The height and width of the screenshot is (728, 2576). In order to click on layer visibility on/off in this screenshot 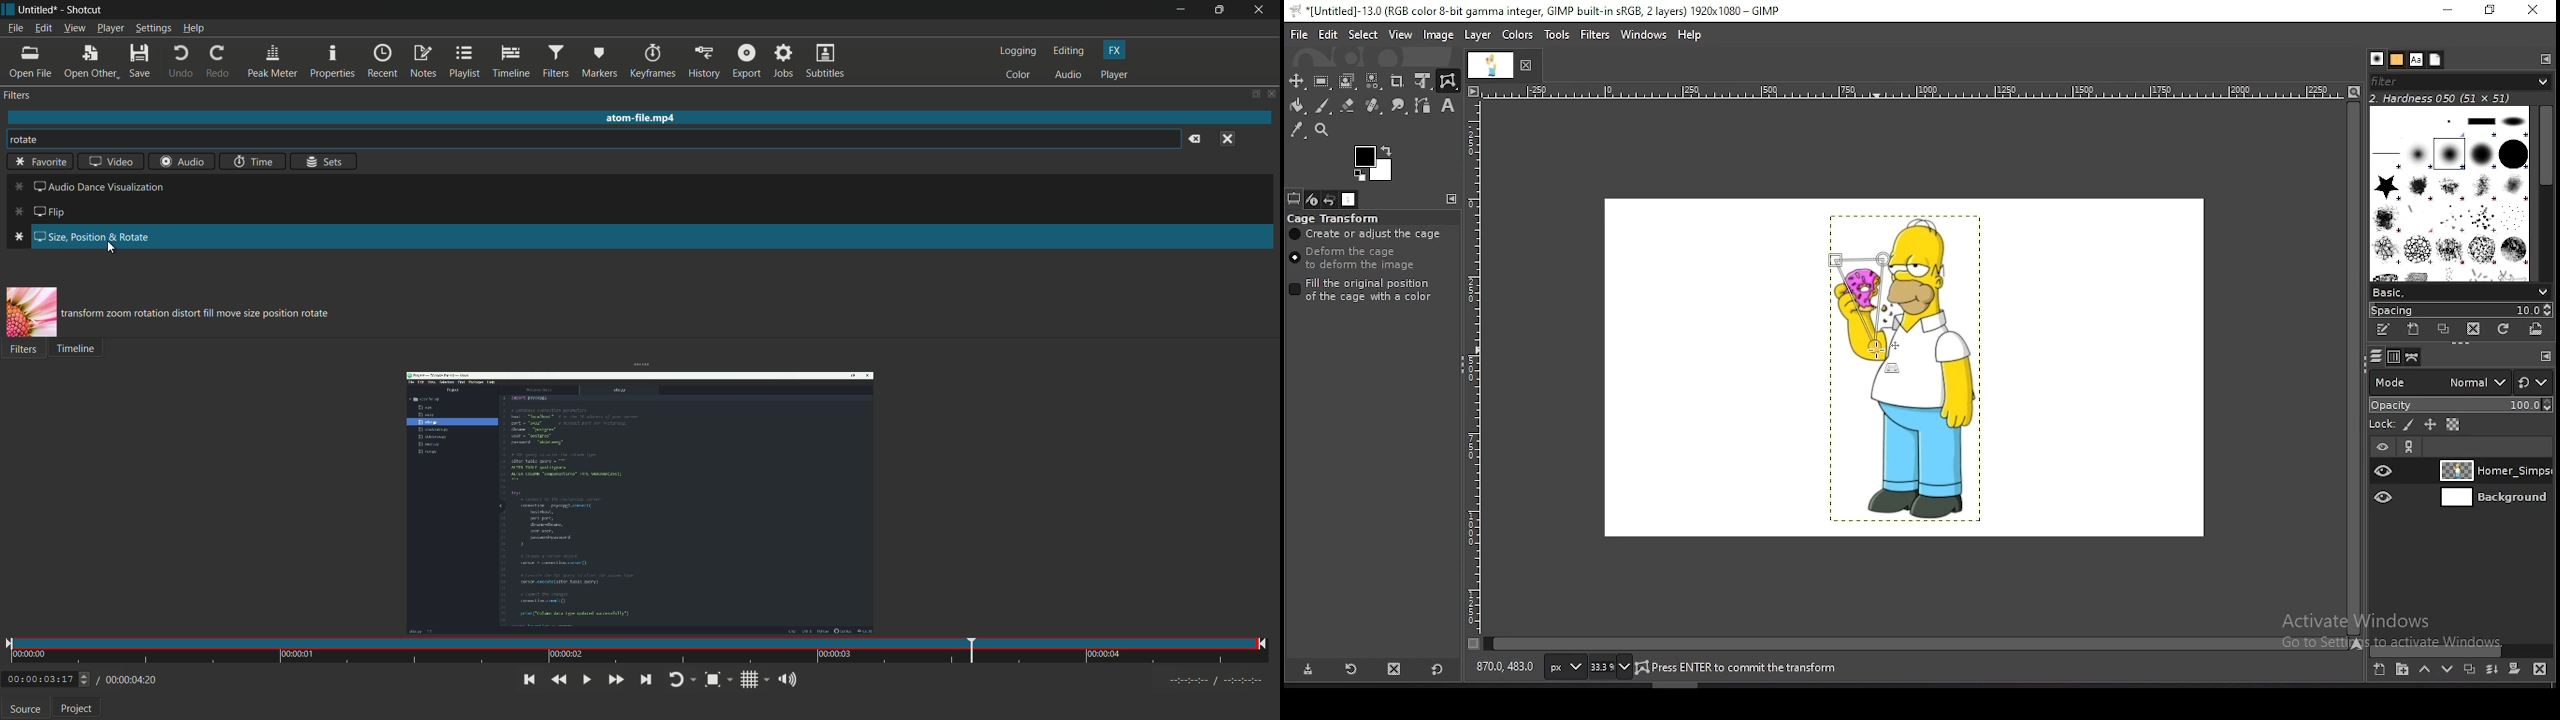, I will do `click(2385, 471)`.